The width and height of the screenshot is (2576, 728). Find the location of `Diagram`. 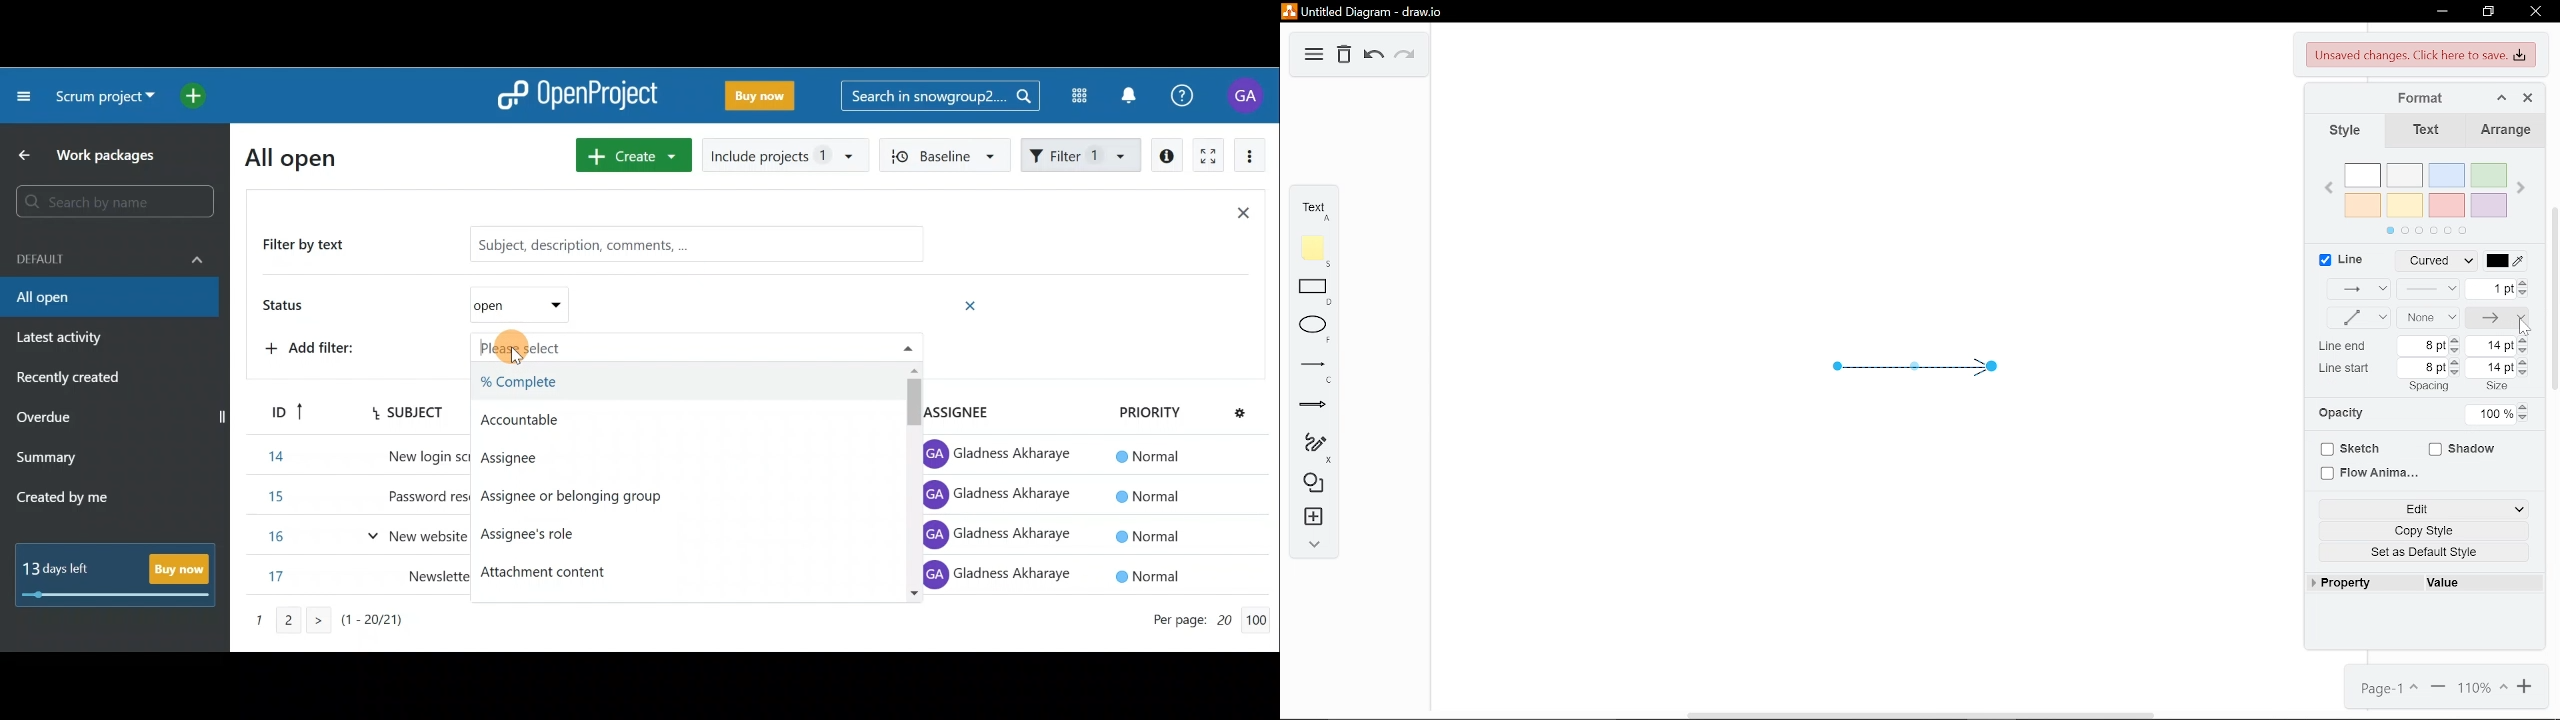

Diagram is located at coordinates (1314, 55).